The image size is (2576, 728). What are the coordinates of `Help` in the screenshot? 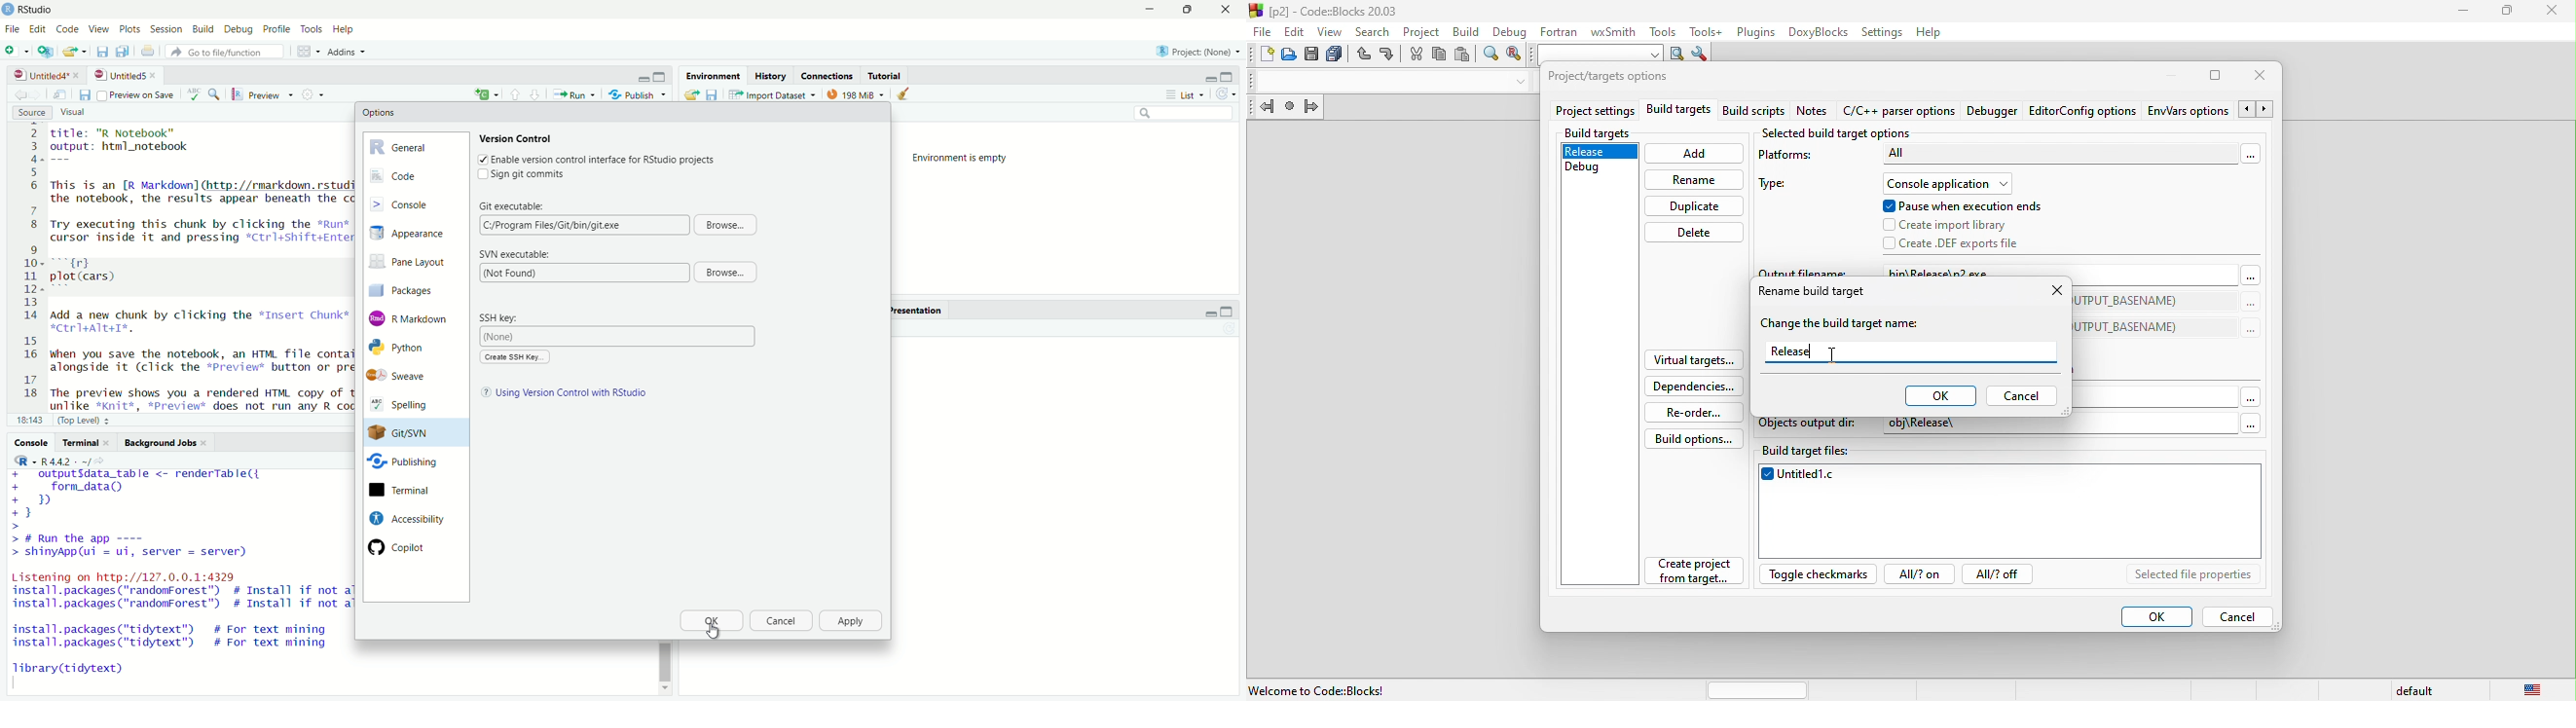 It's located at (345, 30).